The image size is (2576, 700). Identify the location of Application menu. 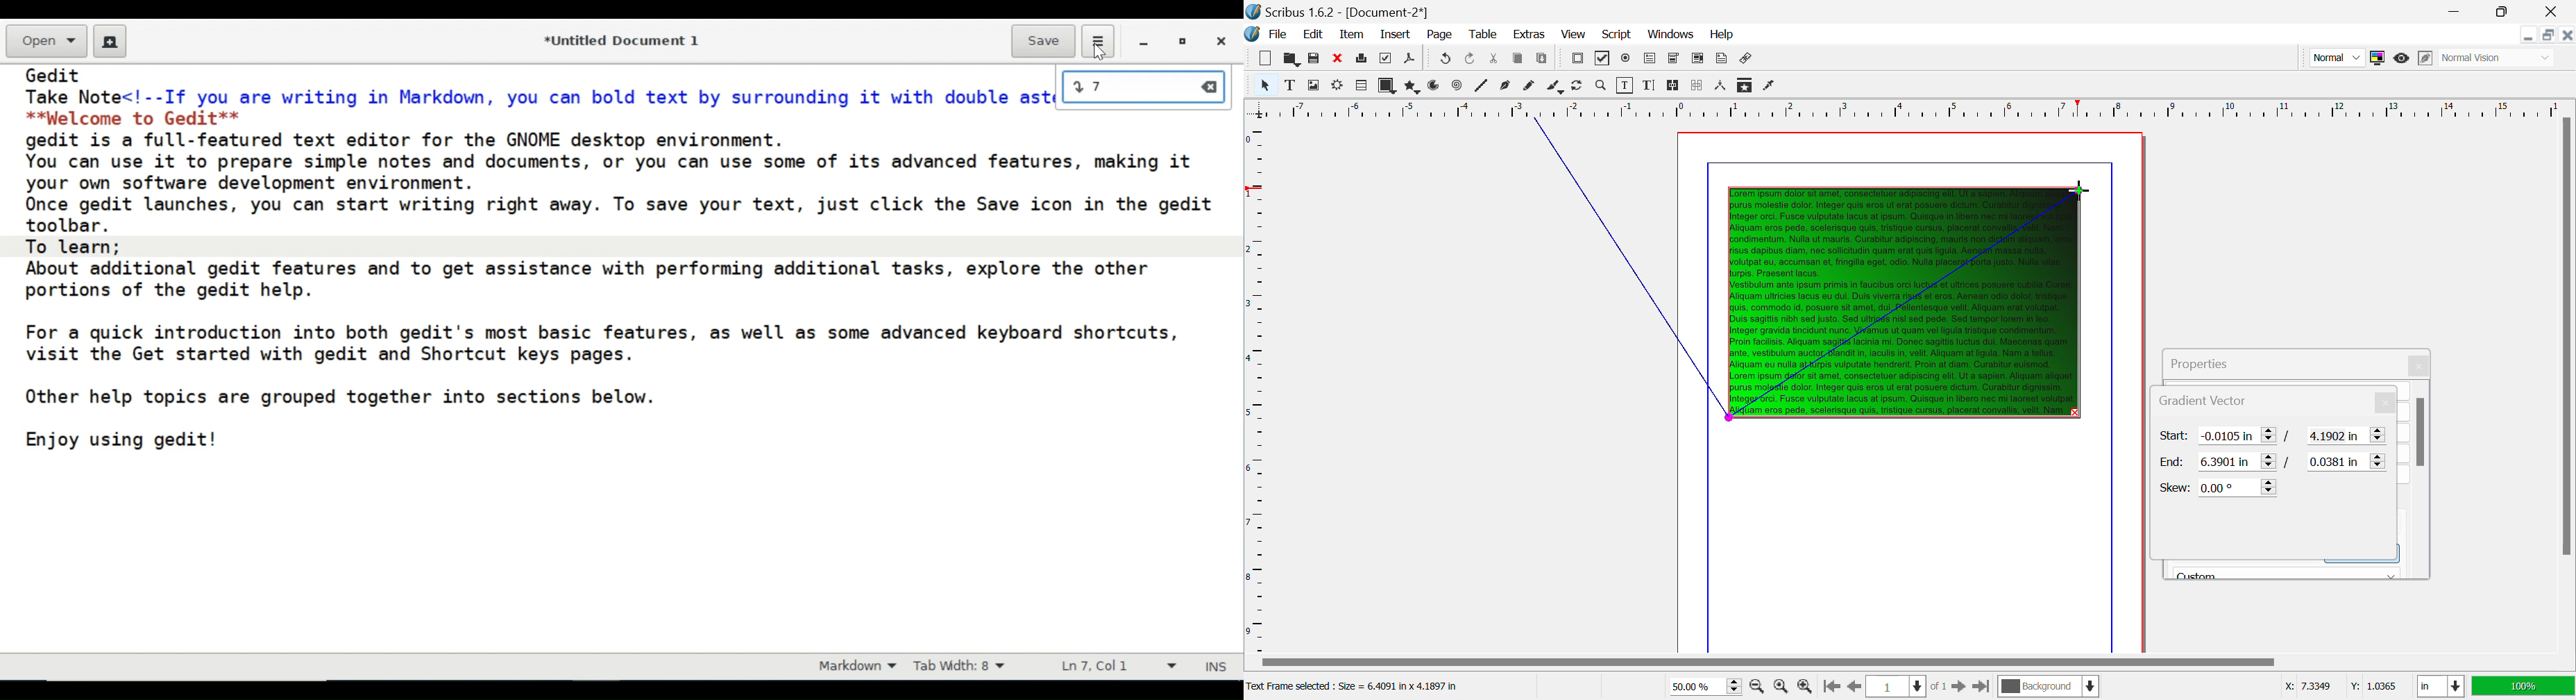
(1097, 42).